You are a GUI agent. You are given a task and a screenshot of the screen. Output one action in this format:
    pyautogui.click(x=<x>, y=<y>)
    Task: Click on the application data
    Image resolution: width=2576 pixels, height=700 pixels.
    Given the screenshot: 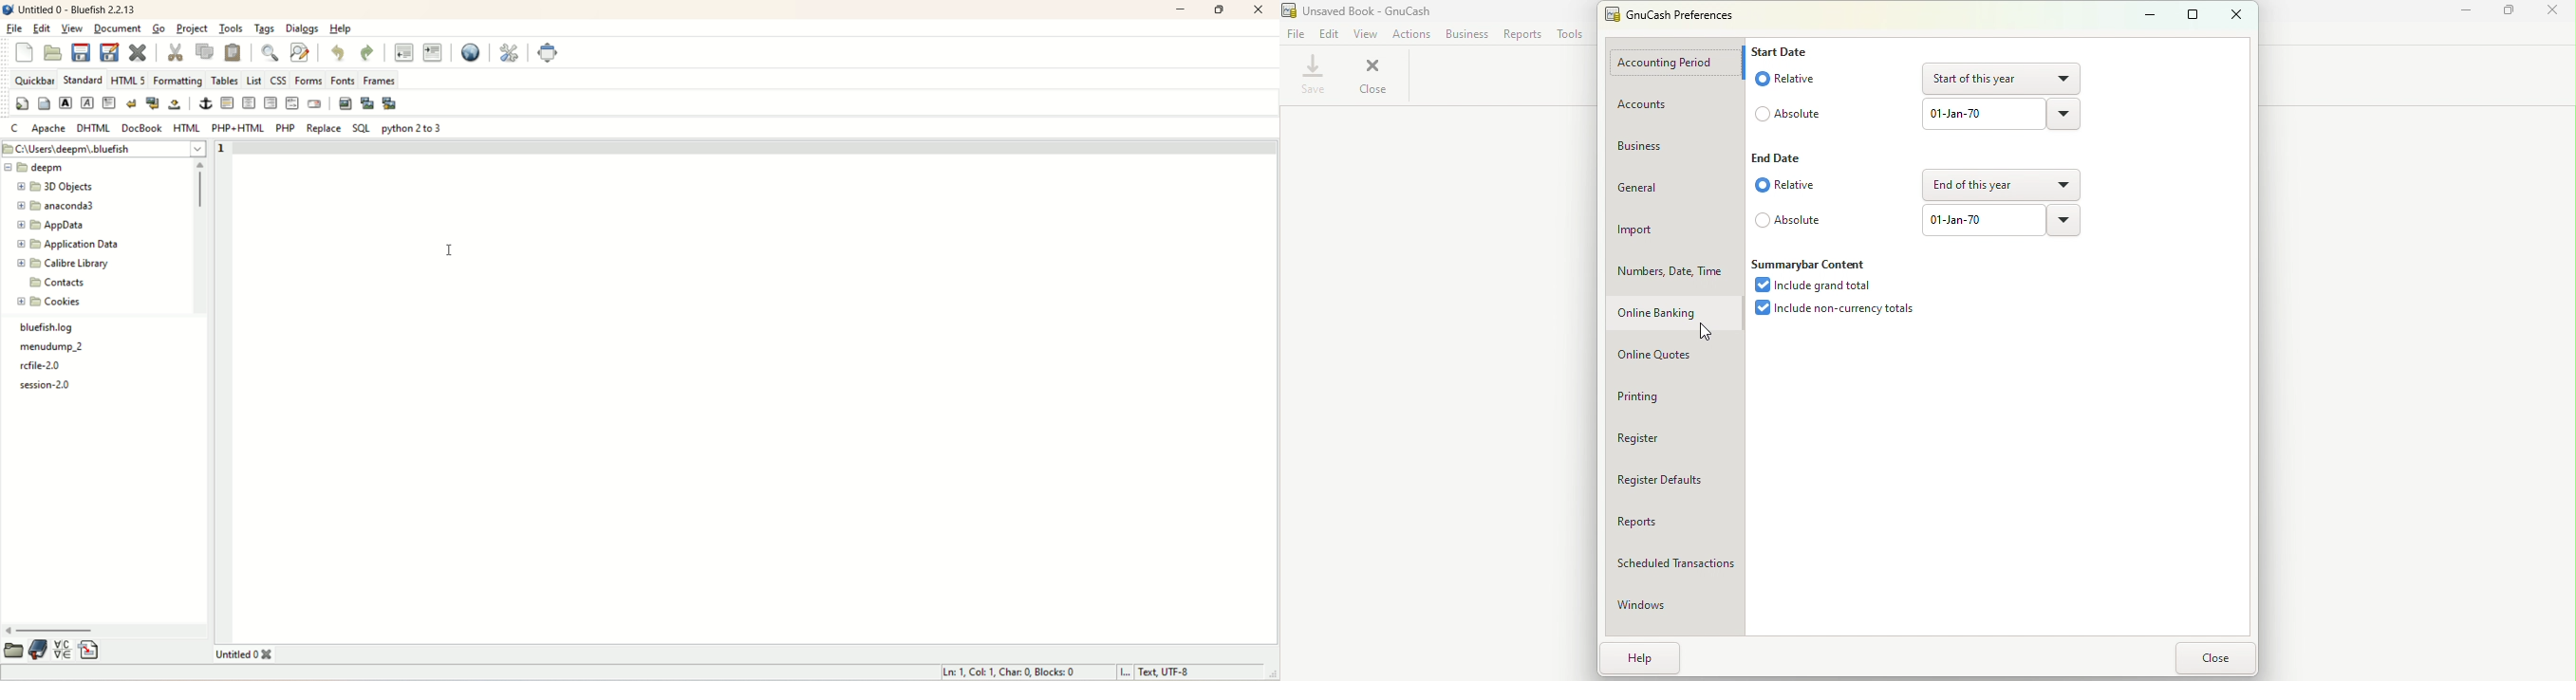 What is the action you would take?
    pyautogui.click(x=71, y=245)
    